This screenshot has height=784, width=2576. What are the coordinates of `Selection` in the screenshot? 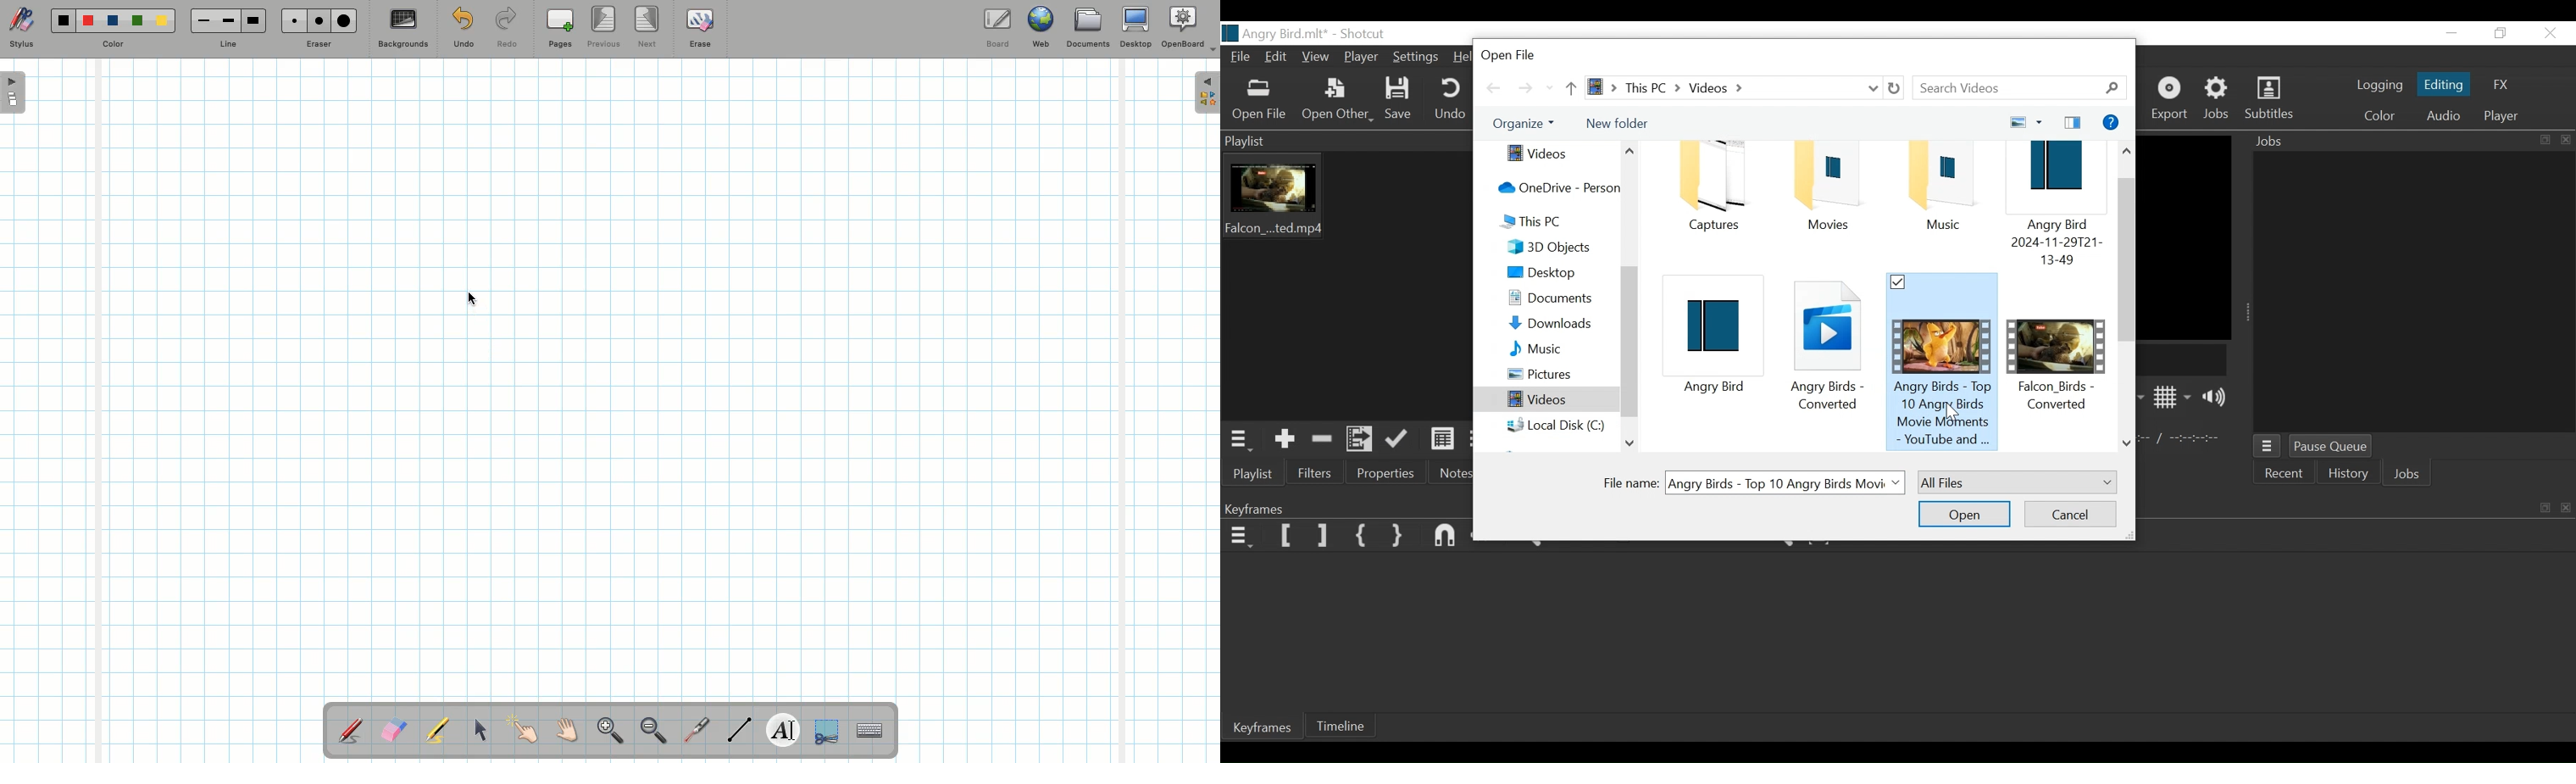 It's located at (824, 729).